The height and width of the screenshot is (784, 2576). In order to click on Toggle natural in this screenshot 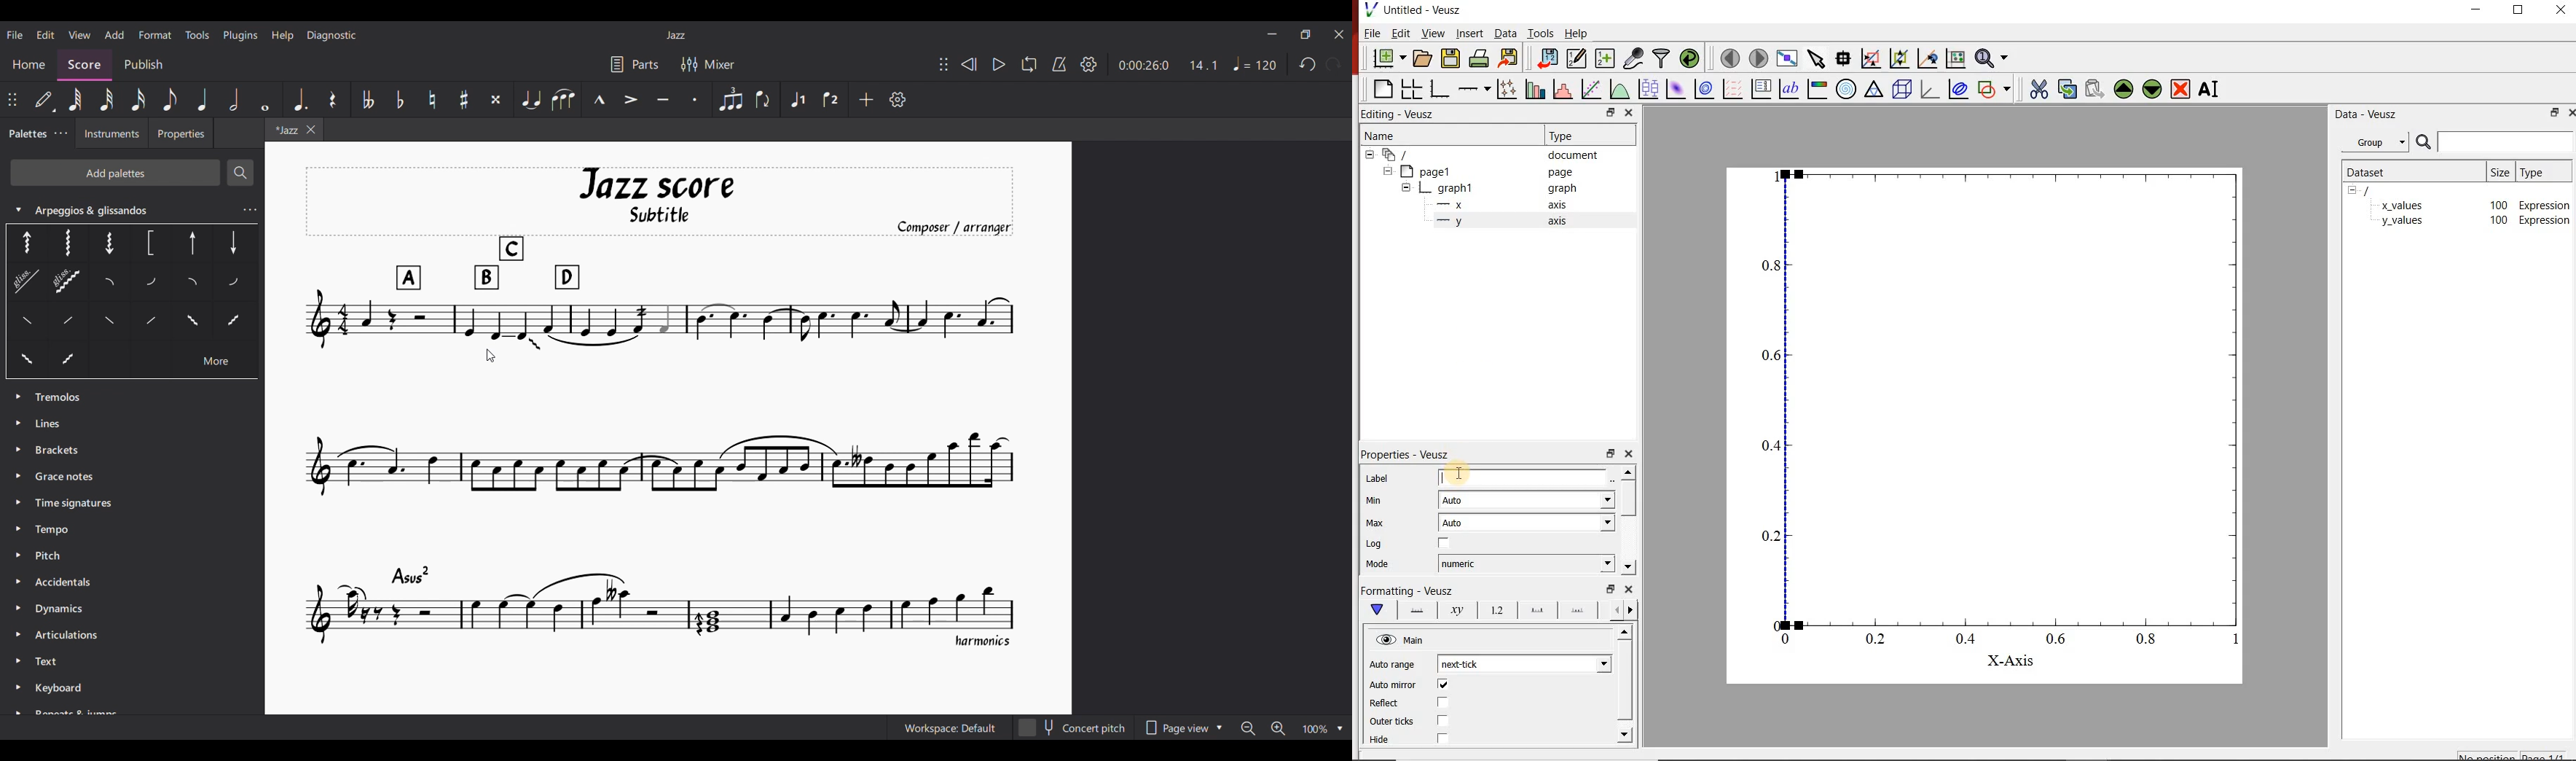, I will do `click(433, 99)`.